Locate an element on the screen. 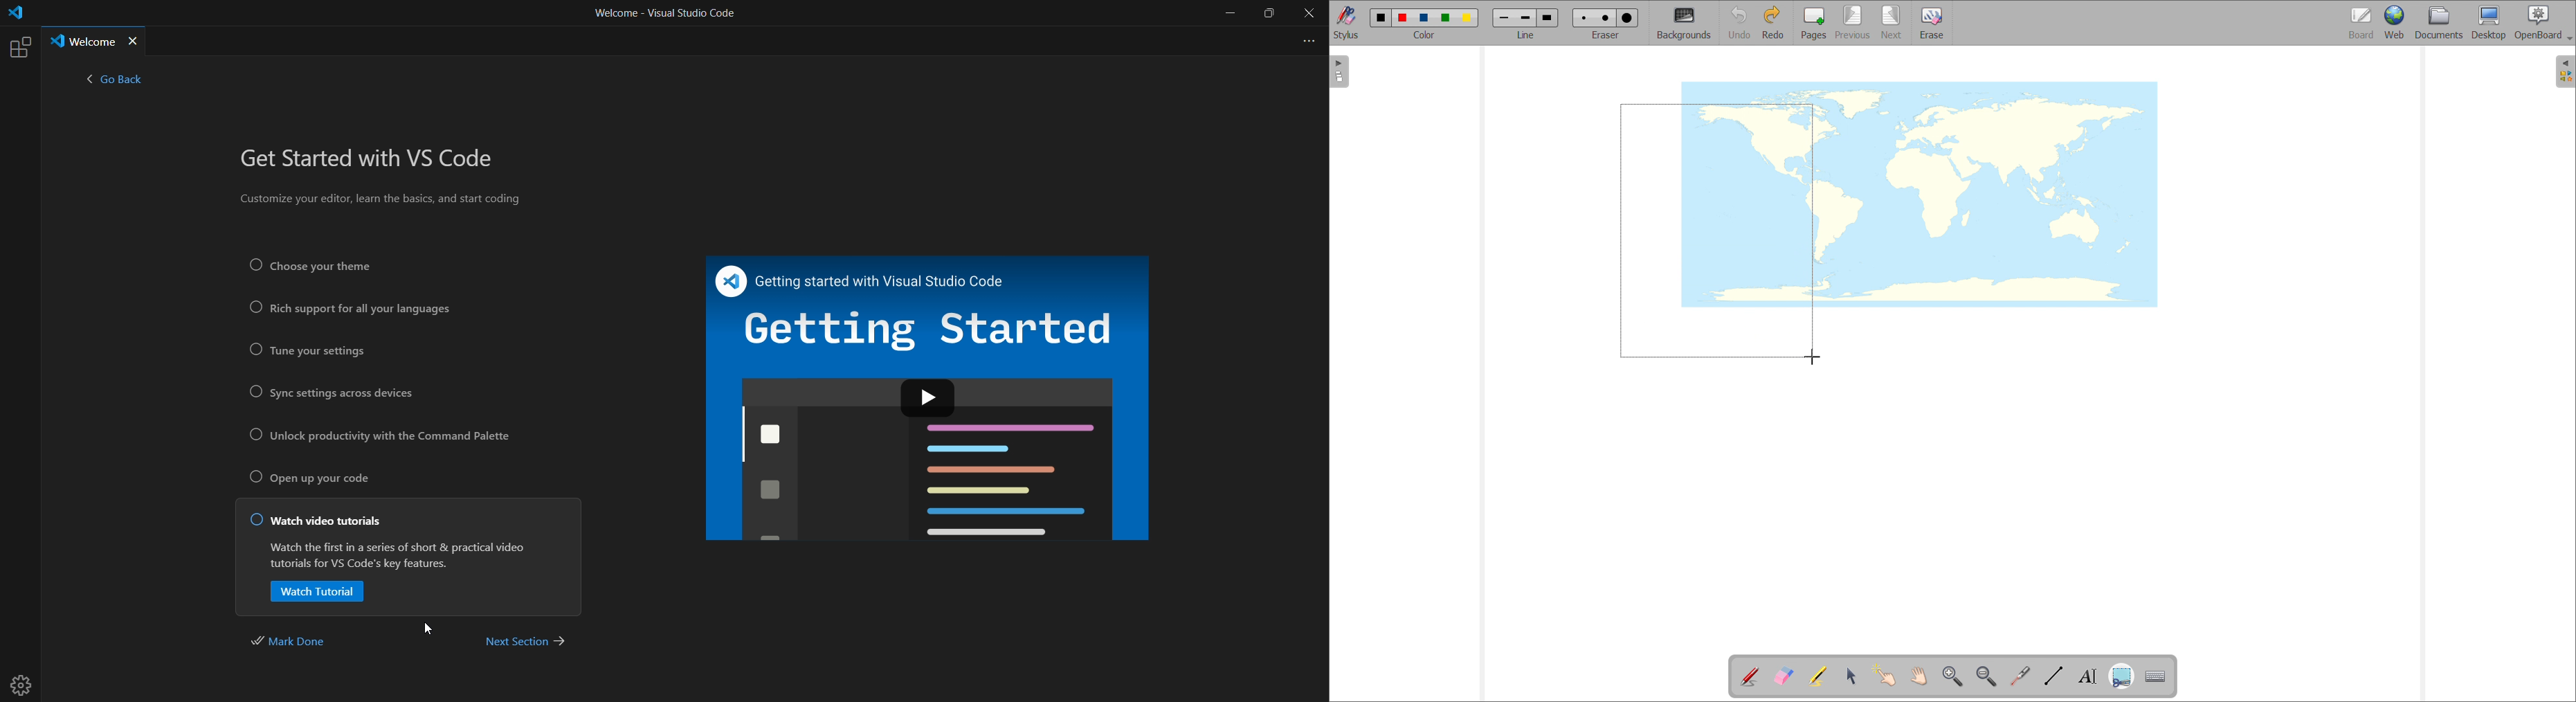  cursor is located at coordinates (1814, 359).